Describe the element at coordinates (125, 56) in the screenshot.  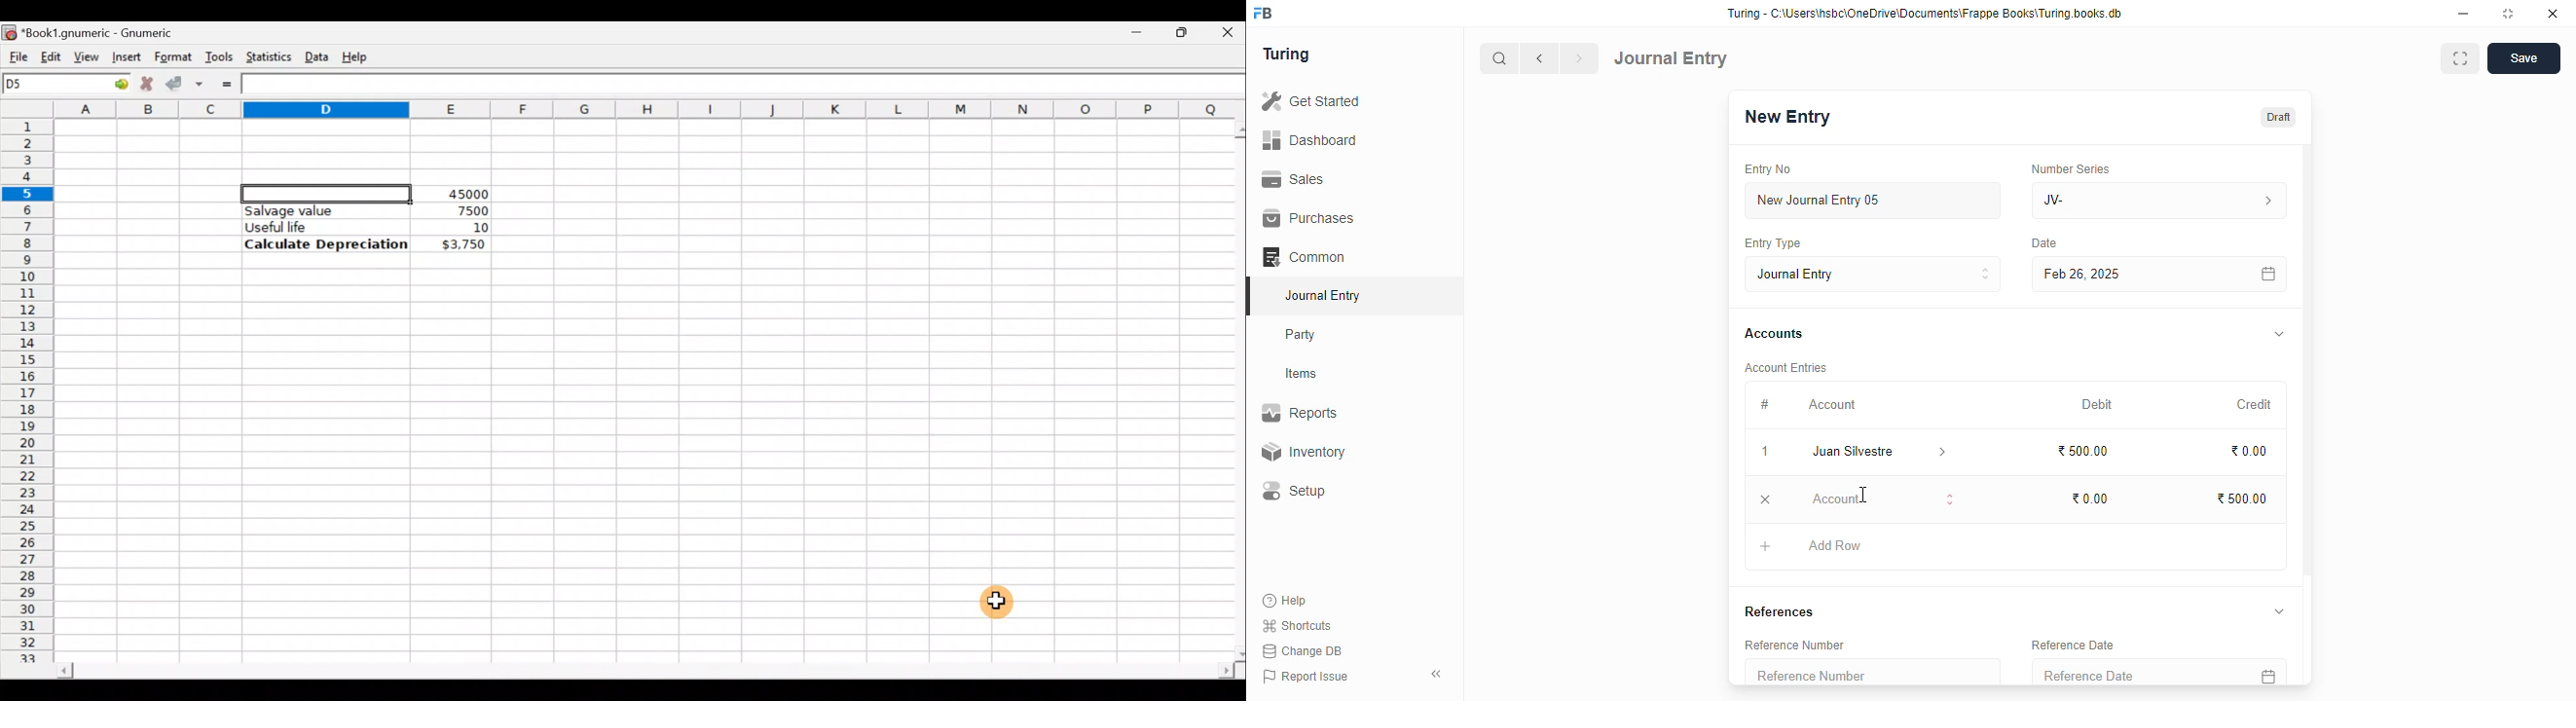
I see `Insert` at that location.